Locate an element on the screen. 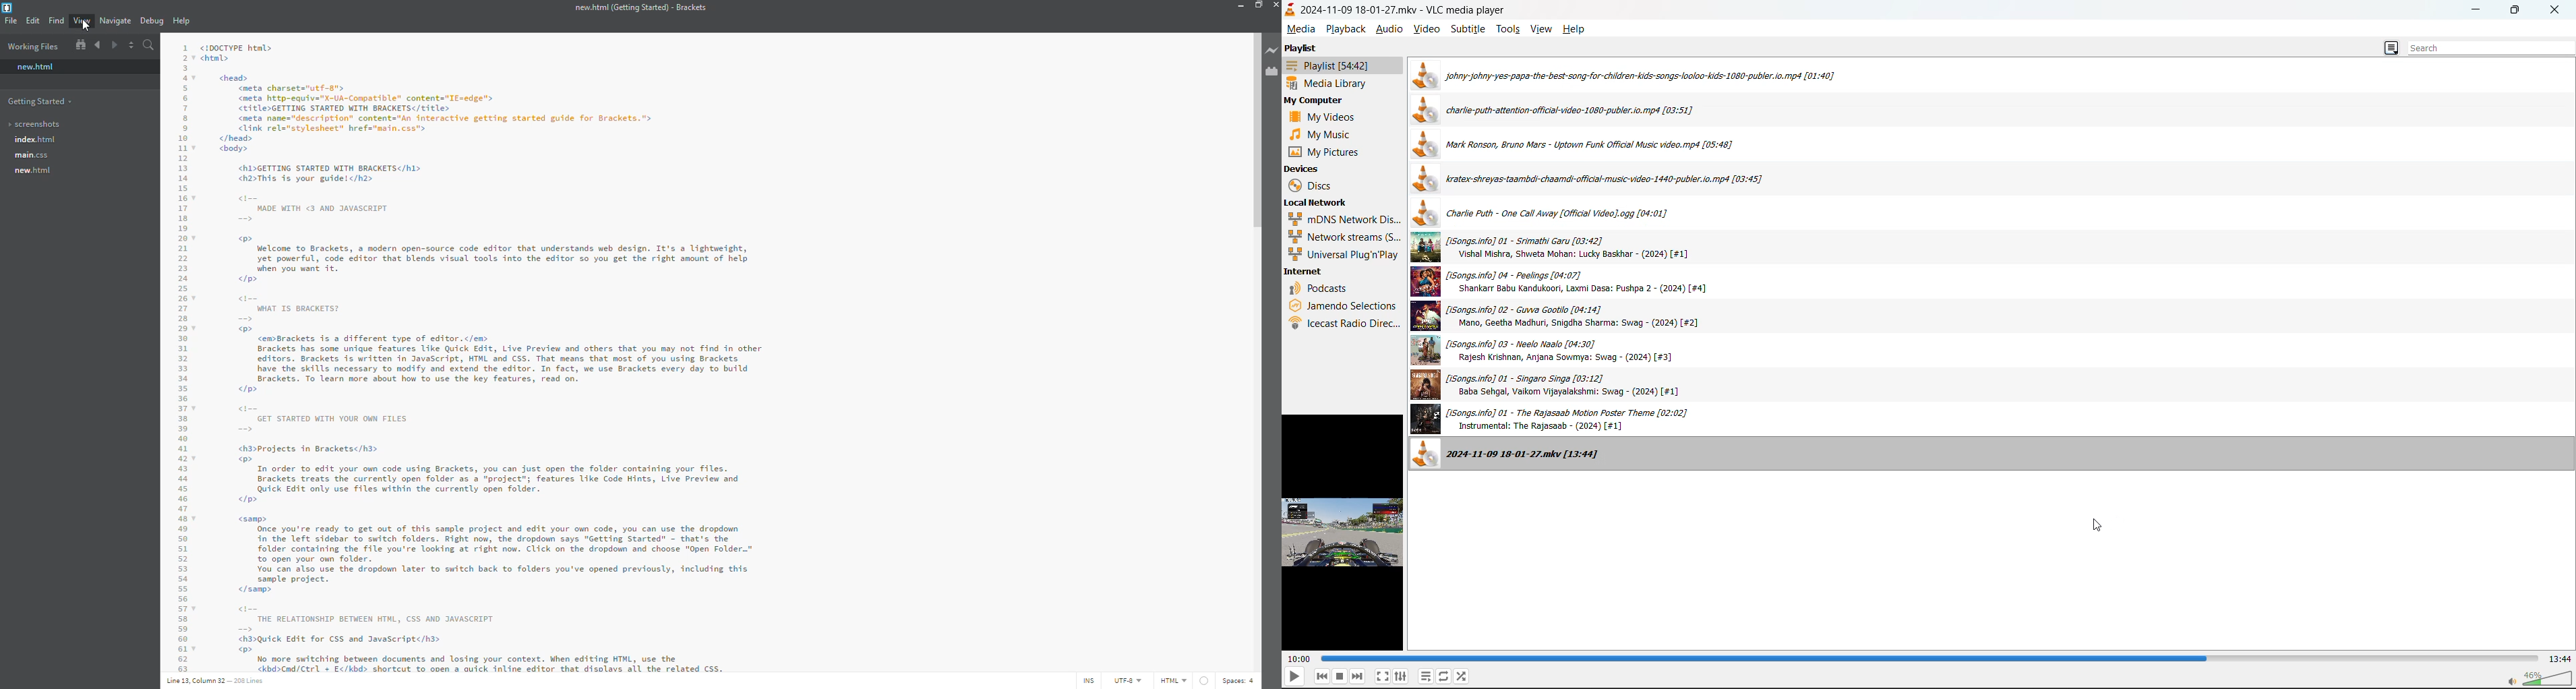 Image resolution: width=2576 pixels, height=700 pixels. help is located at coordinates (1576, 29).